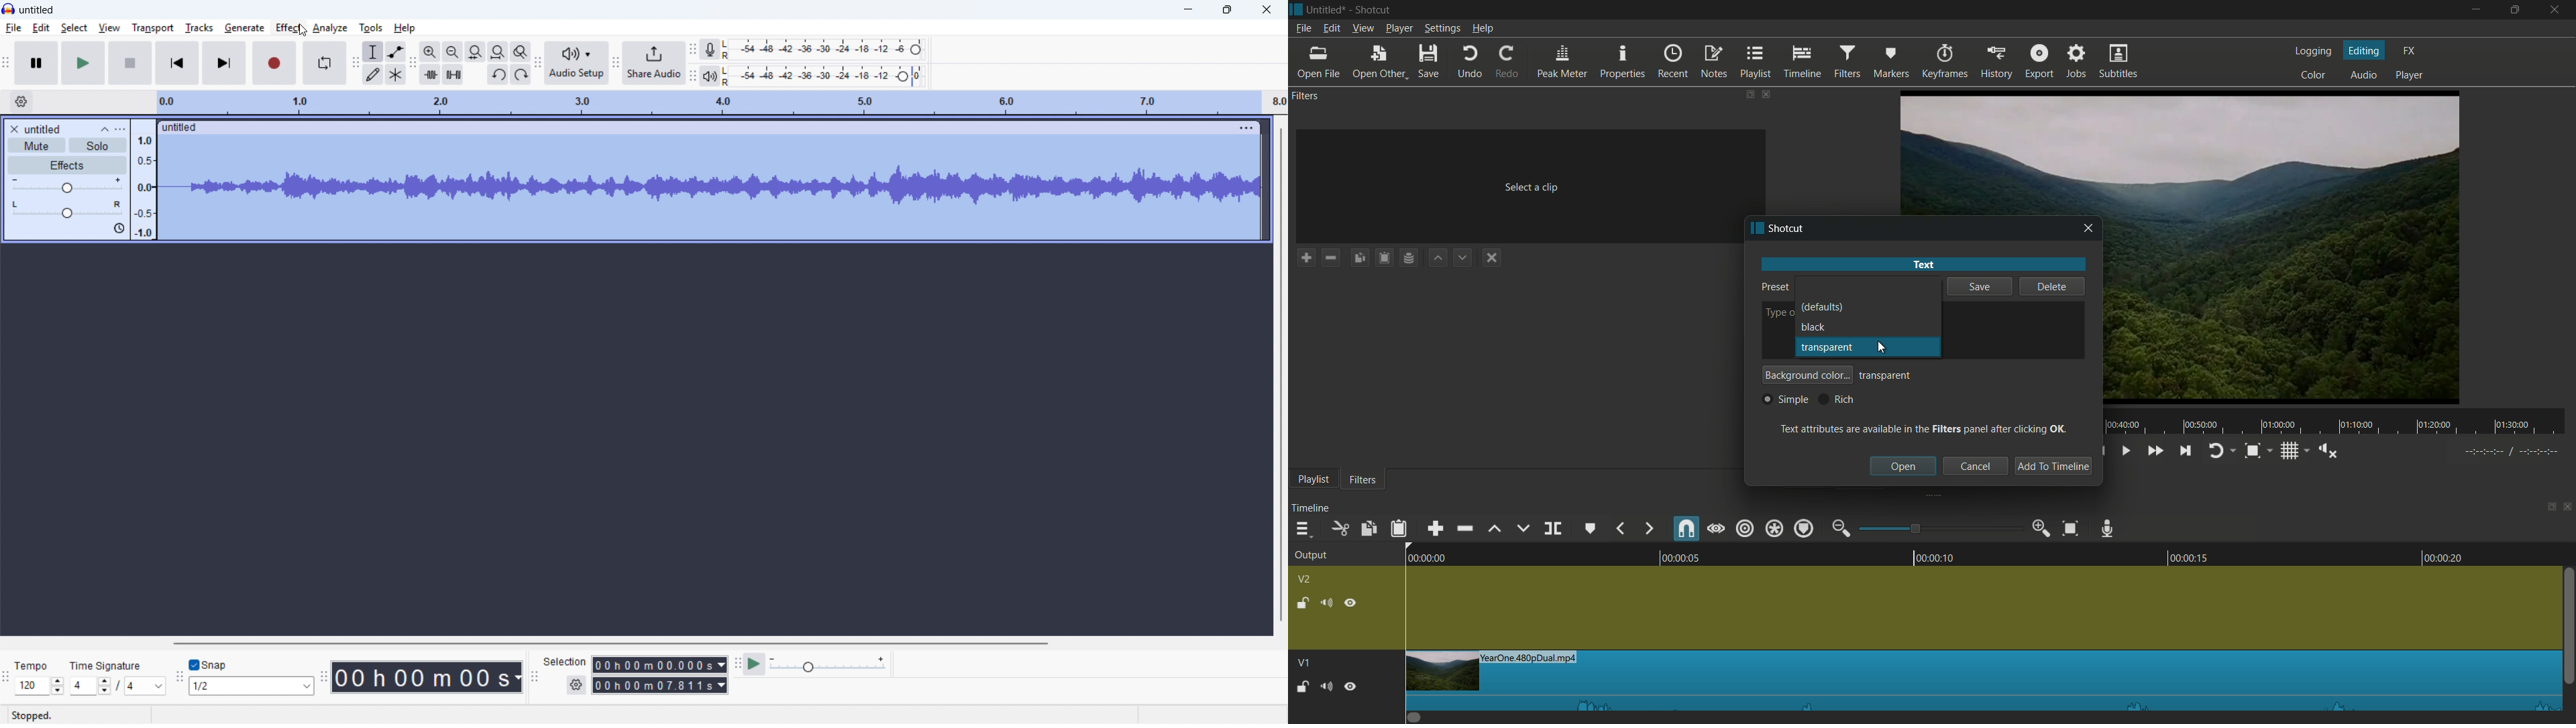 This screenshot has height=728, width=2576. What do you see at coordinates (430, 75) in the screenshot?
I see `Trim audio outside selection ` at bounding box center [430, 75].